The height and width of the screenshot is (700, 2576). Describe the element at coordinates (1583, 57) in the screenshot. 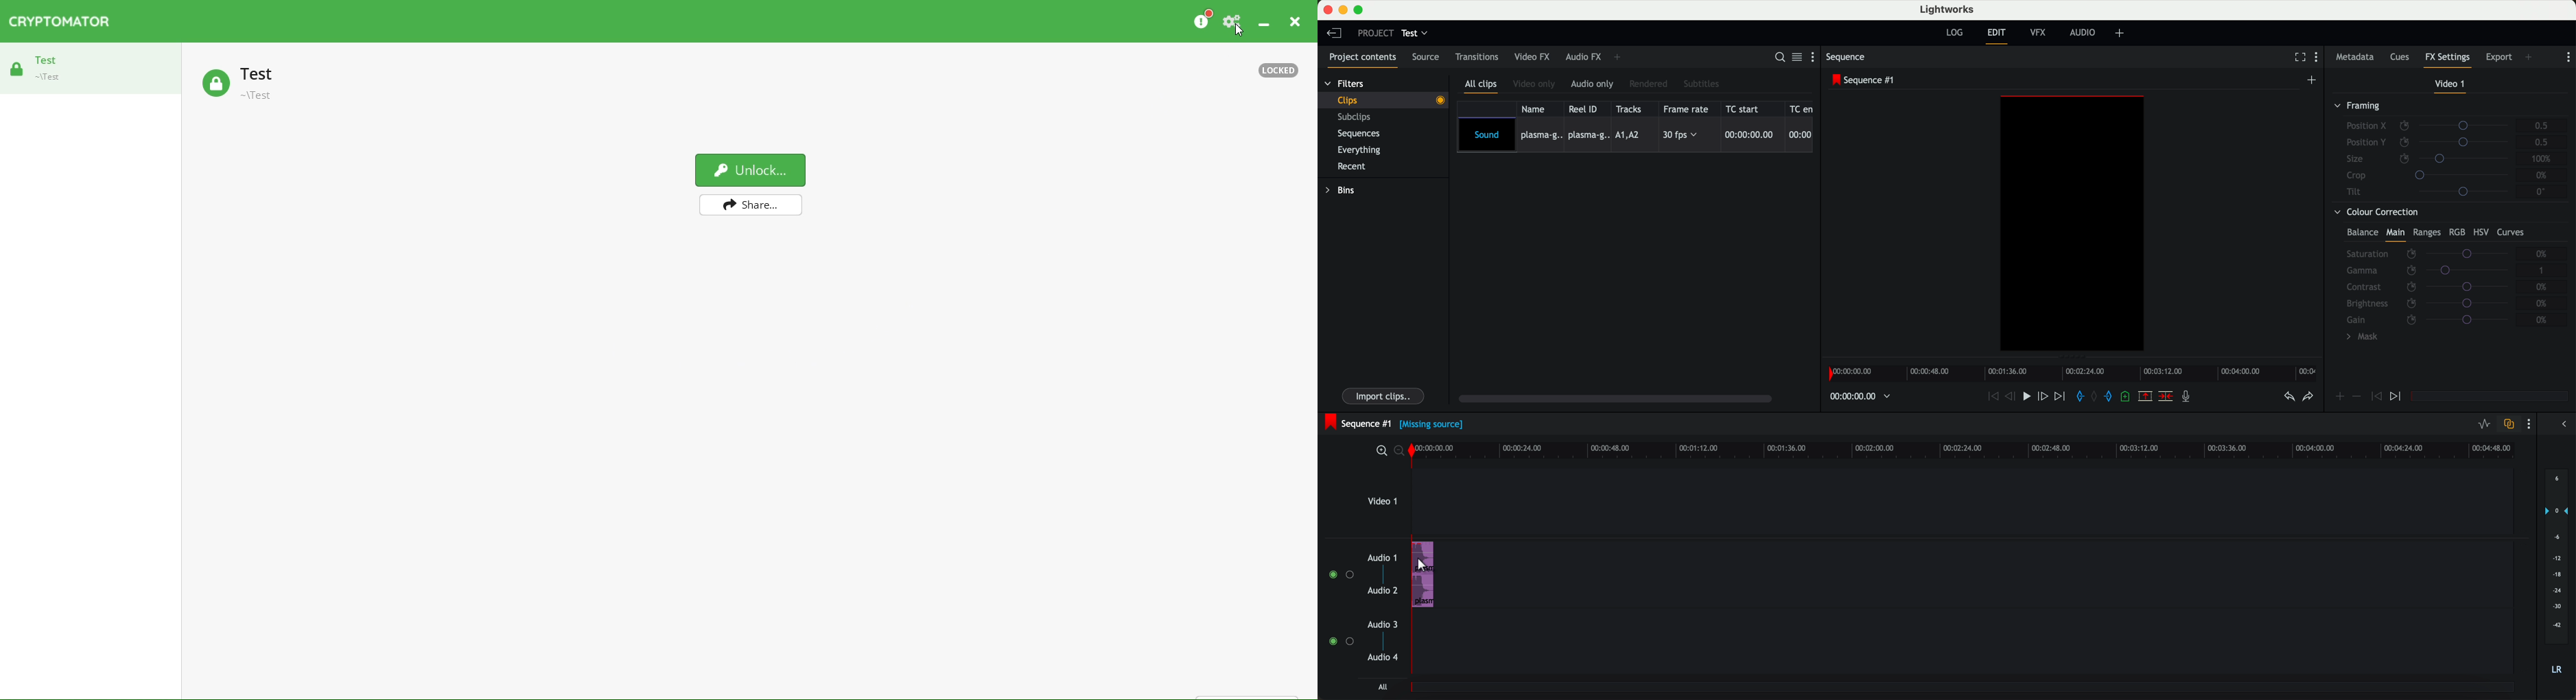

I see `audio FX` at that location.